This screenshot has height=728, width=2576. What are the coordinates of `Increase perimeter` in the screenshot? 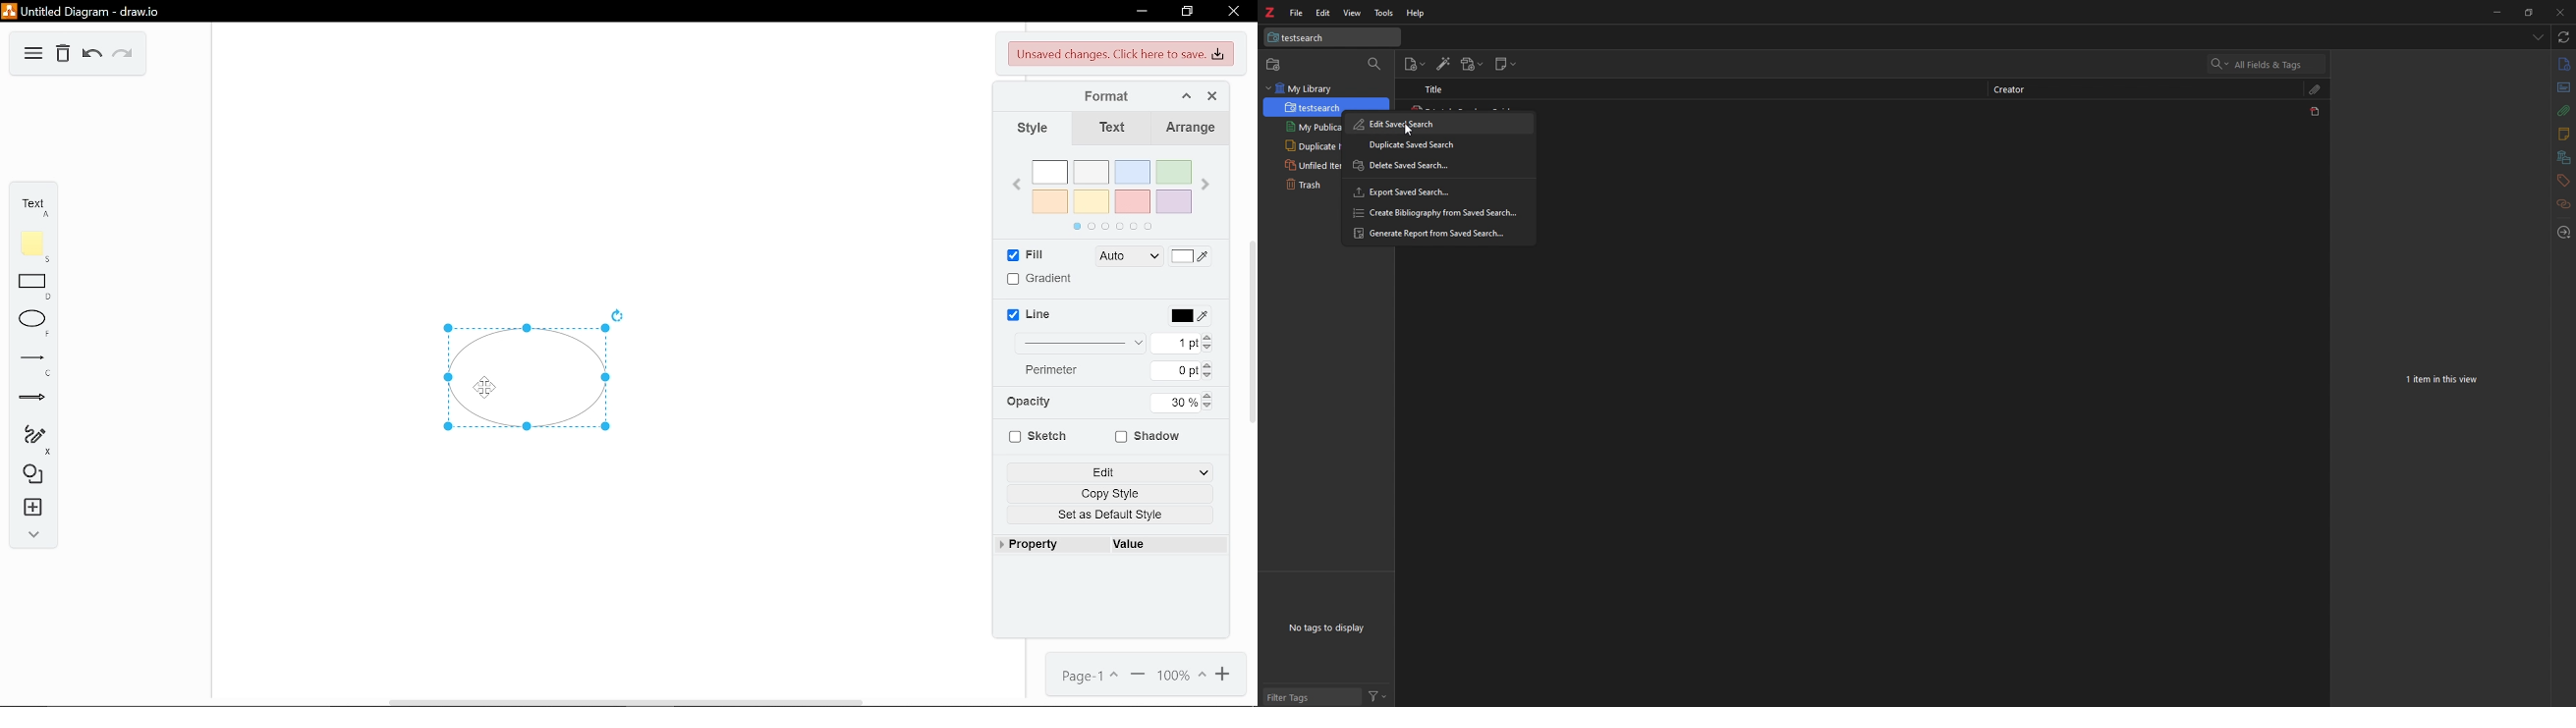 It's located at (1208, 365).